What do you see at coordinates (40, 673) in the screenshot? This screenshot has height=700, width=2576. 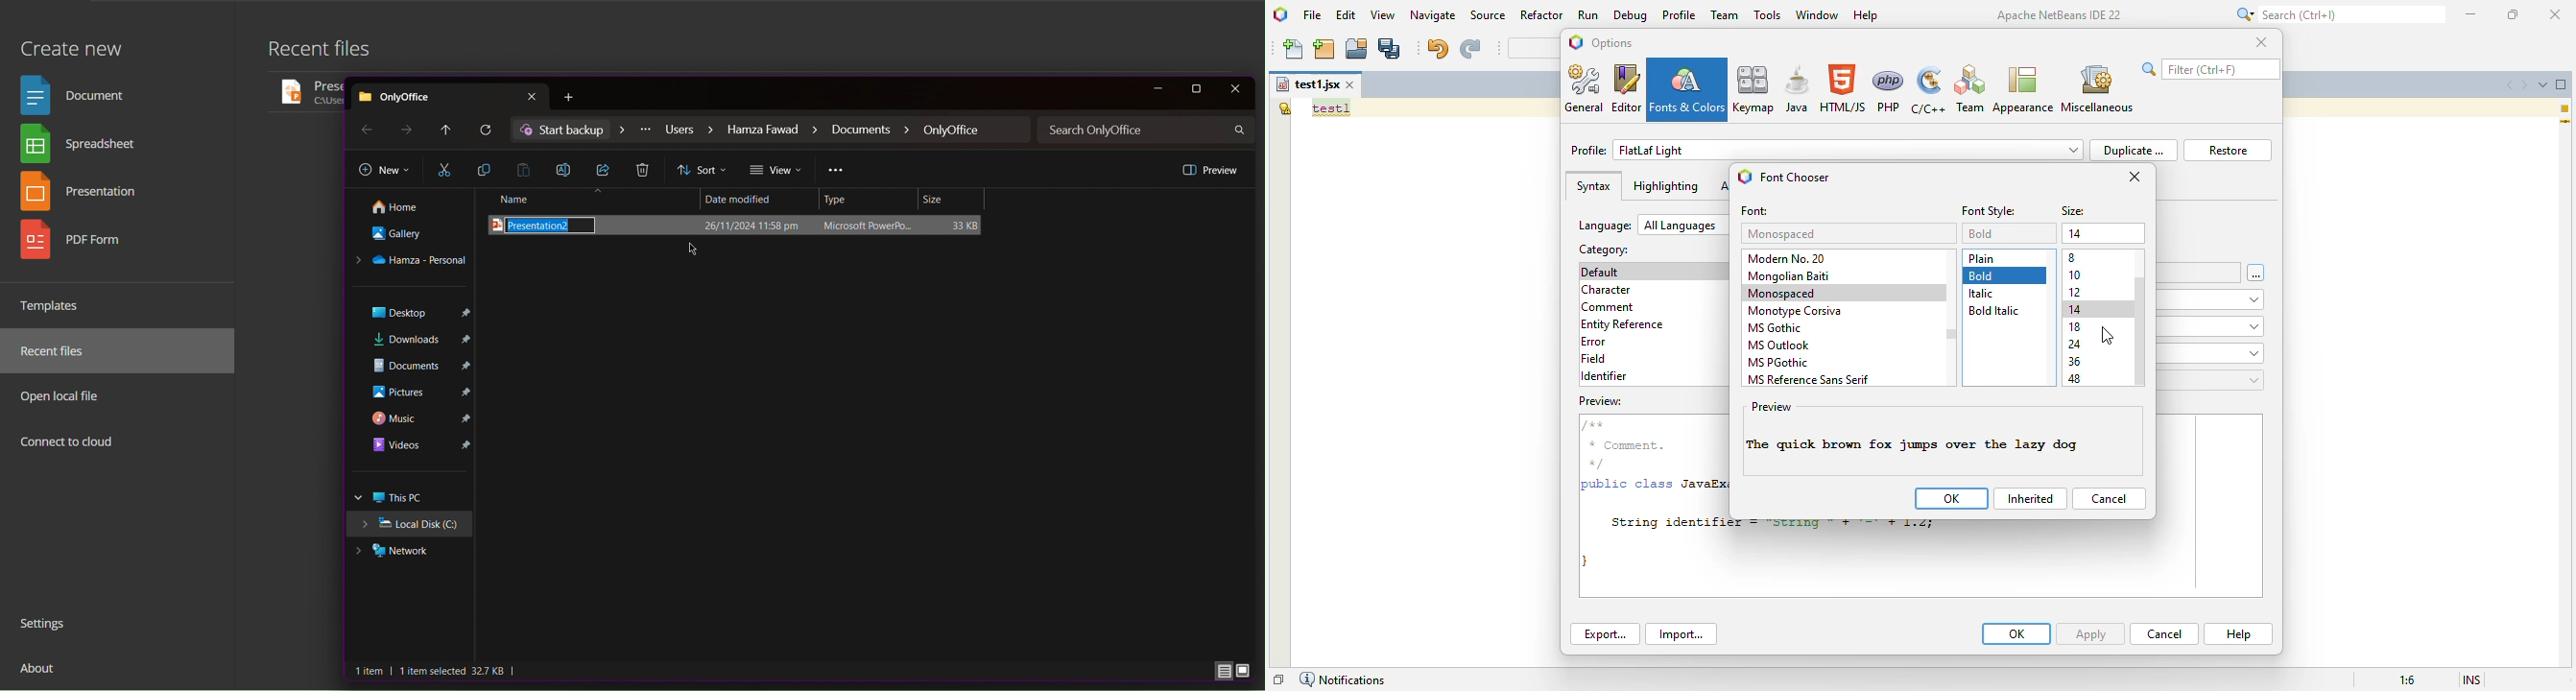 I see `About` at bounding box center [40, 673].